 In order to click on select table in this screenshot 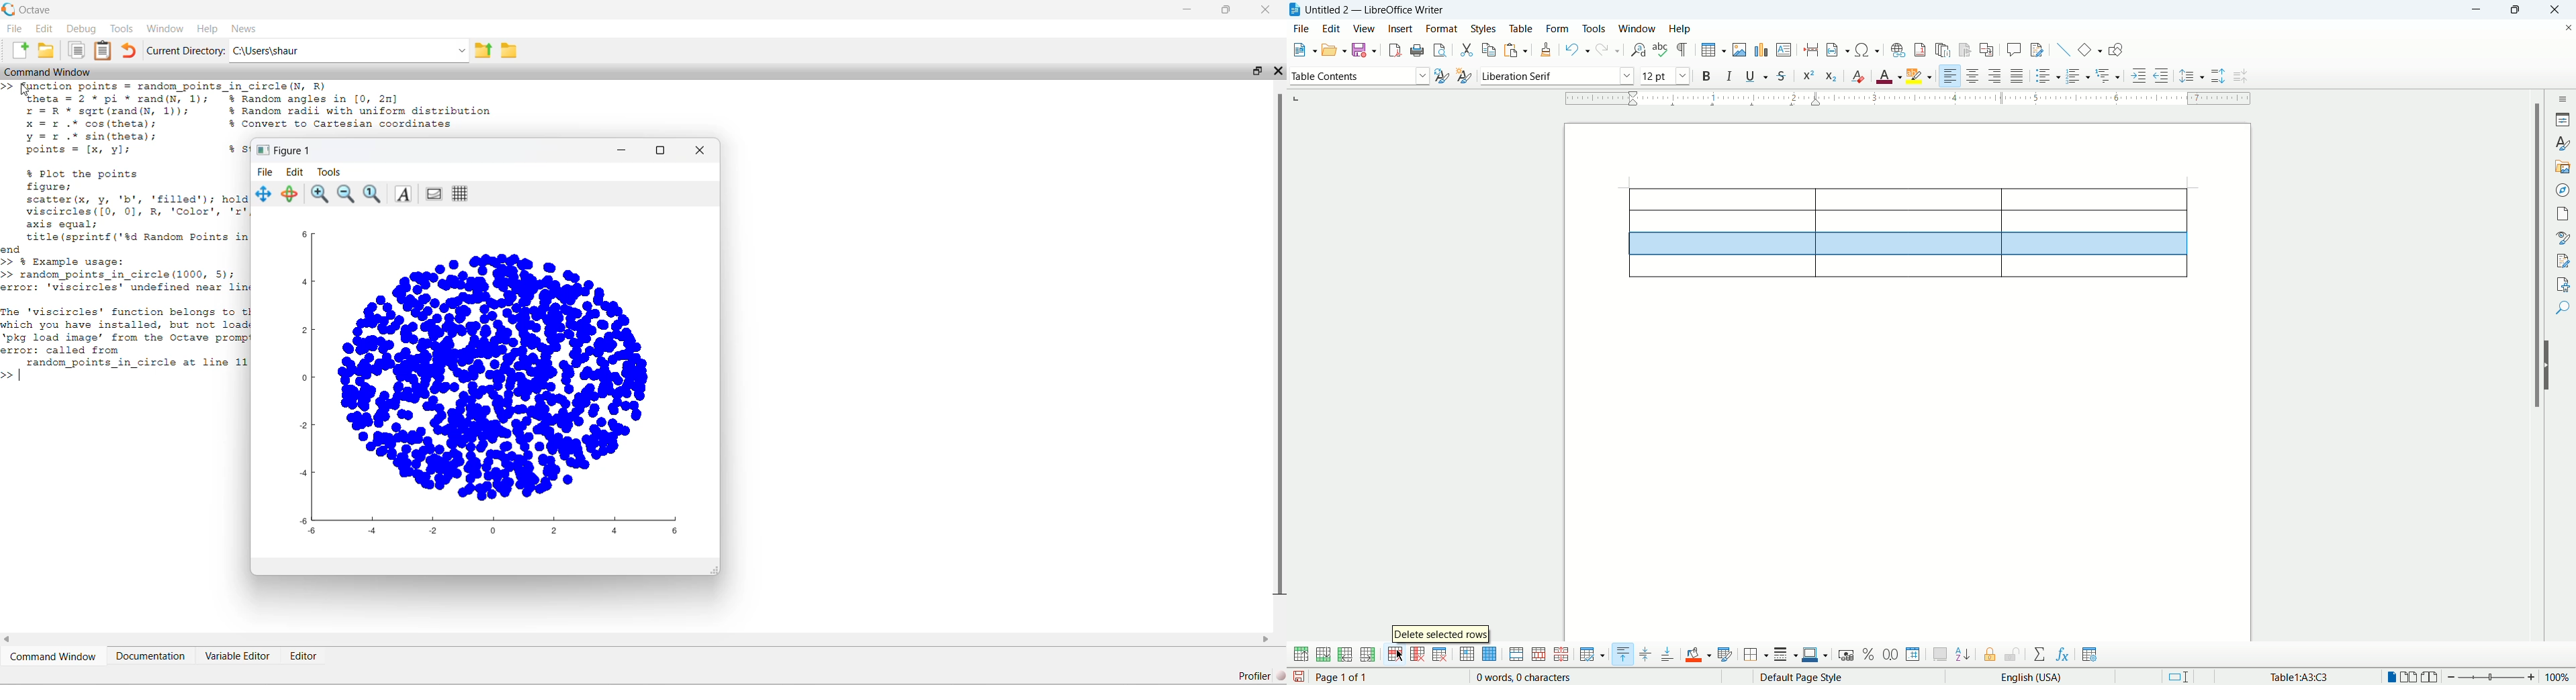, I will do `click(1489, 654)`.